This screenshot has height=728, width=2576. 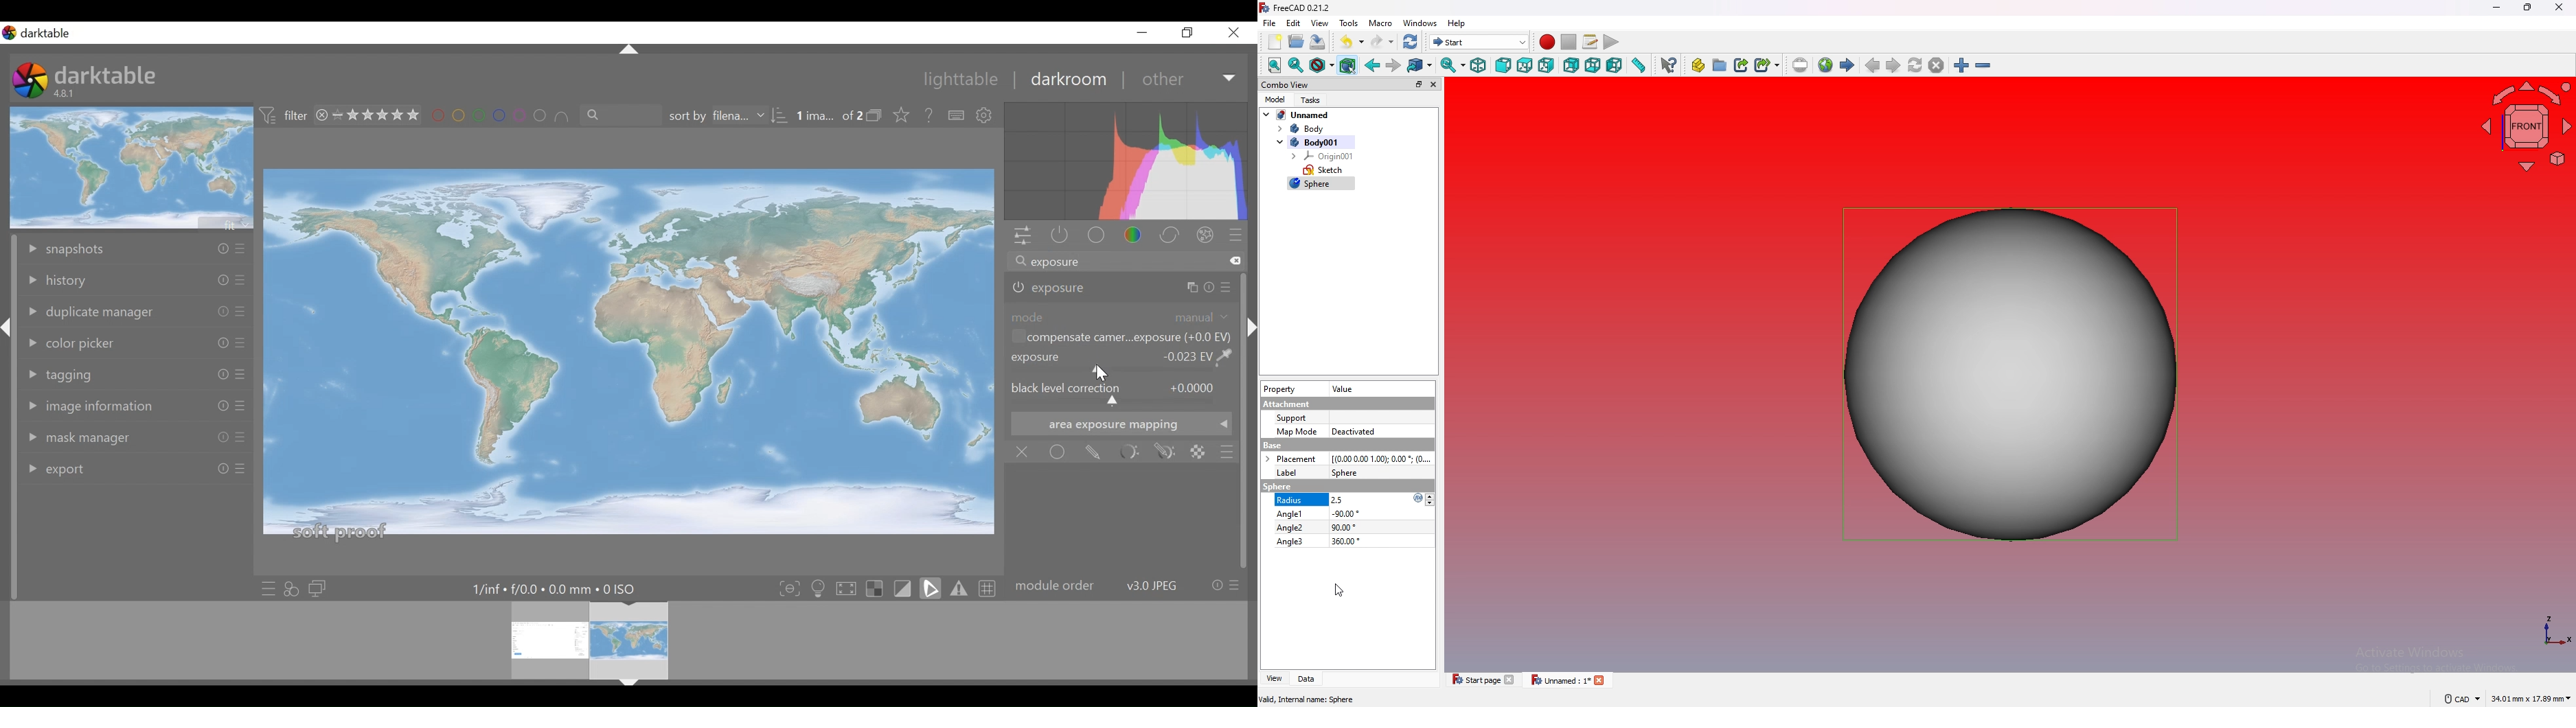 What do you see at coordinates (1208, 237) in the screenshot?
I see `effect ` at bounding box center [1208, 237].